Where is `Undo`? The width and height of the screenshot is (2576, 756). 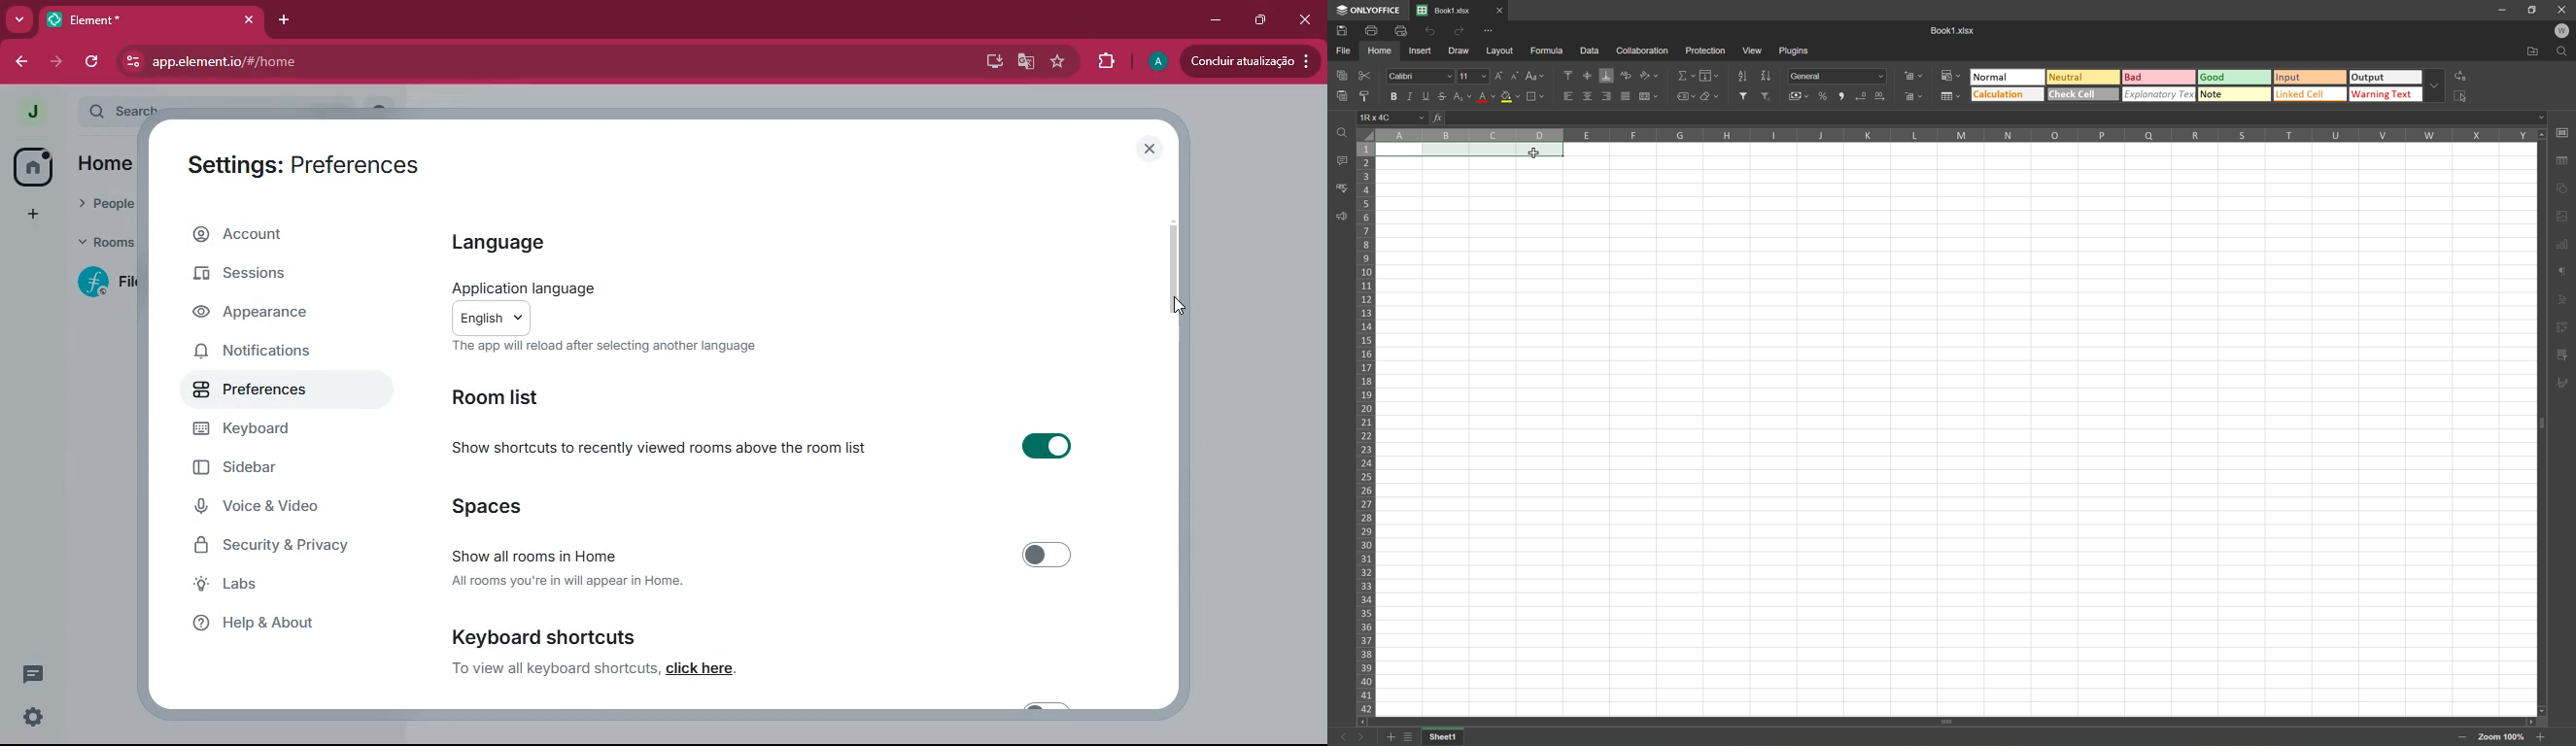
Undo is located at coordinates (1431, 31).